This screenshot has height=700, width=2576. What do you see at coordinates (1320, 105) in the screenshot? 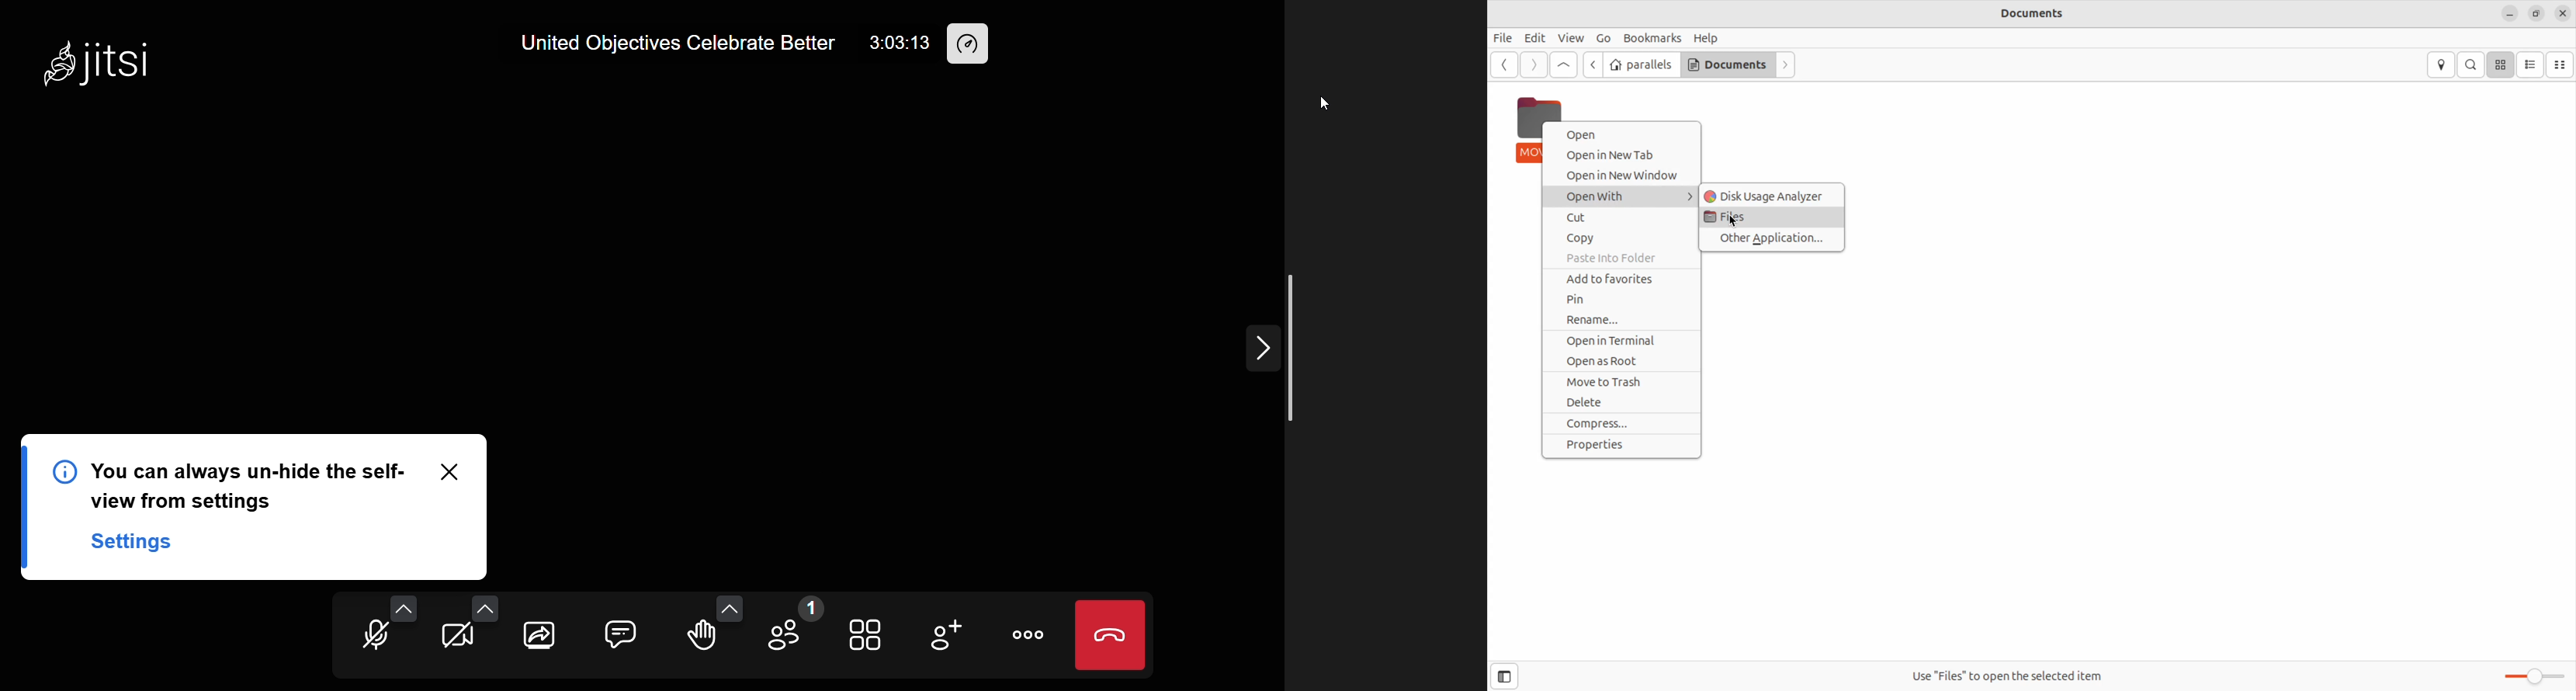
I see `cursor` at bounding box center [1320, 105].